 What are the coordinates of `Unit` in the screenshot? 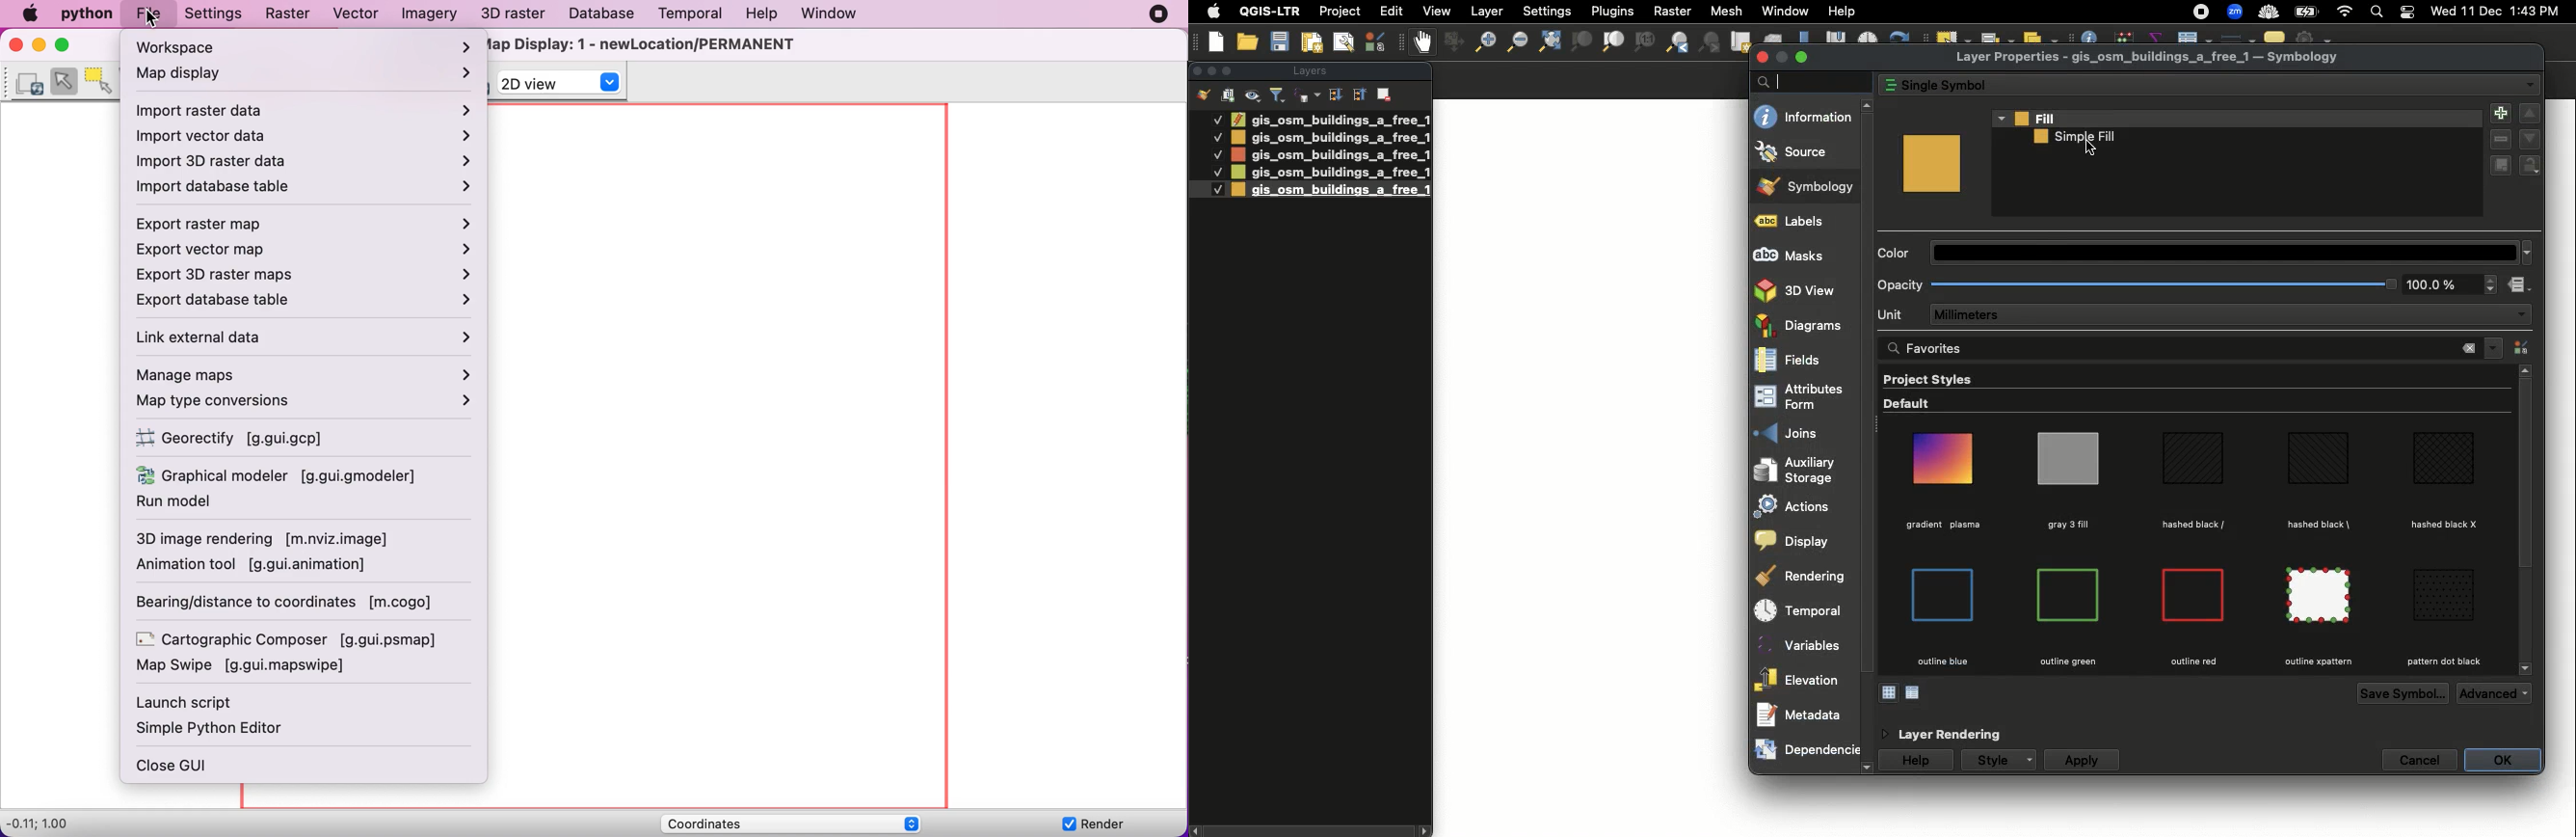 It's located at (1897, 315).